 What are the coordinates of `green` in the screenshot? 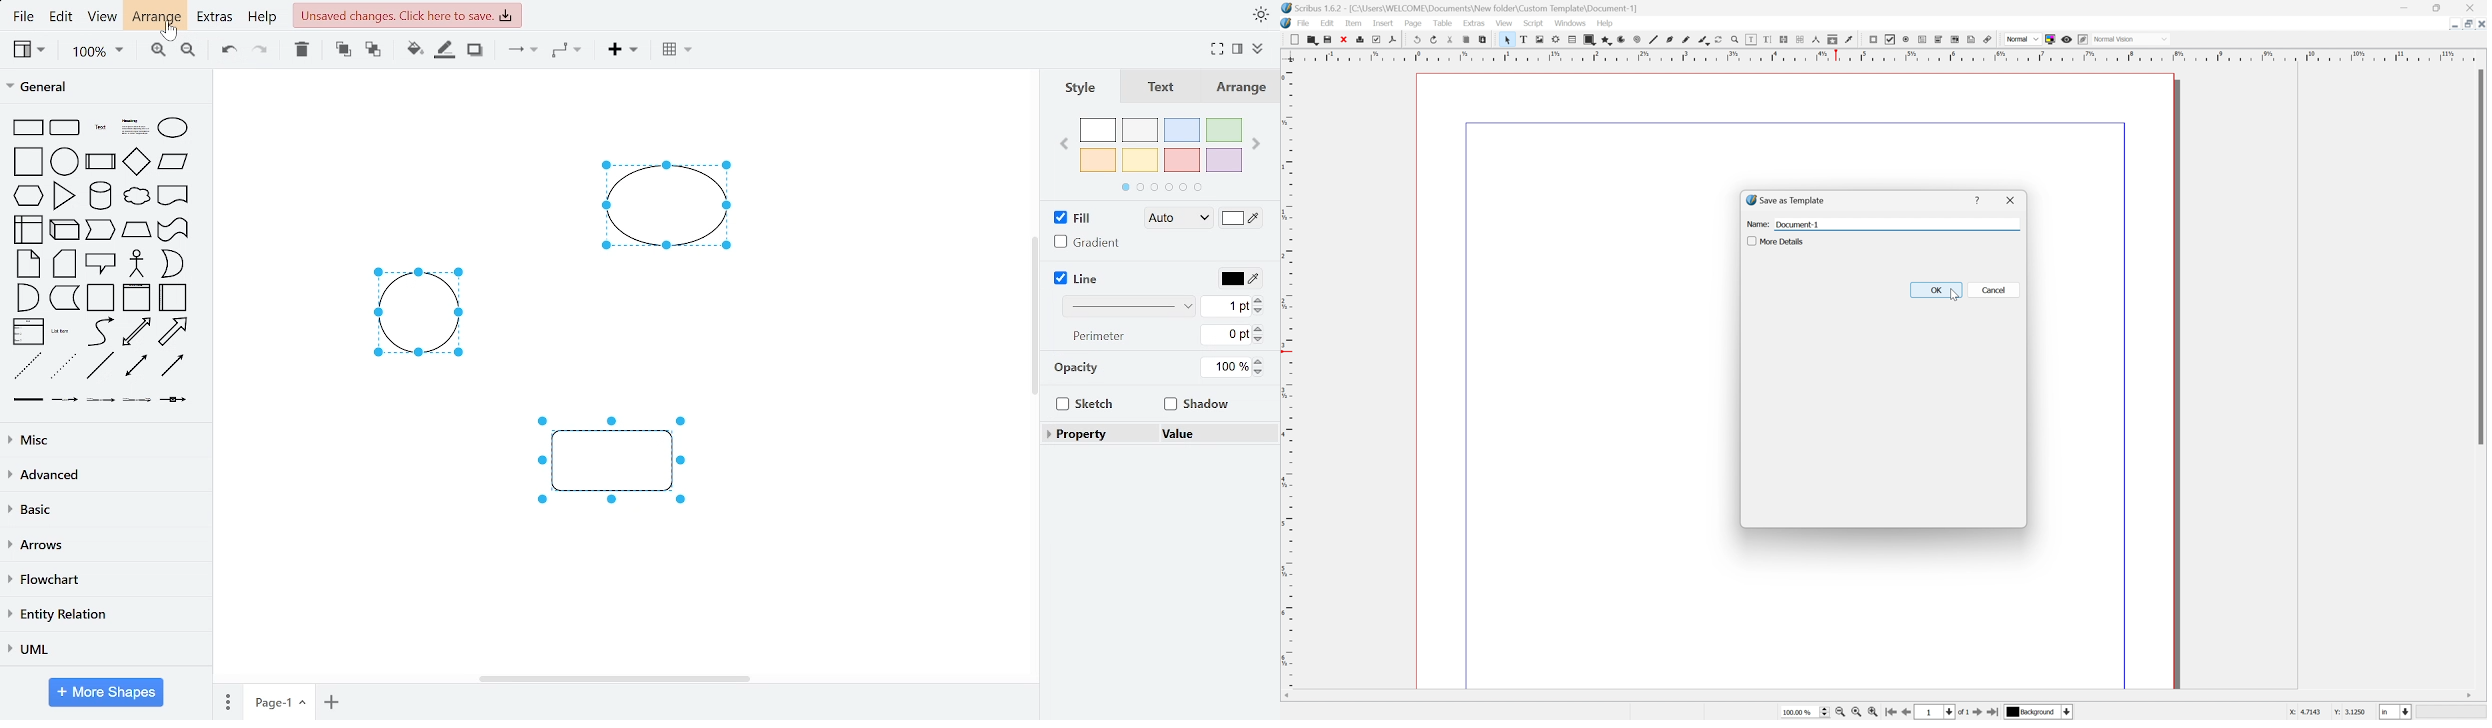 It's located at (1222, 131).